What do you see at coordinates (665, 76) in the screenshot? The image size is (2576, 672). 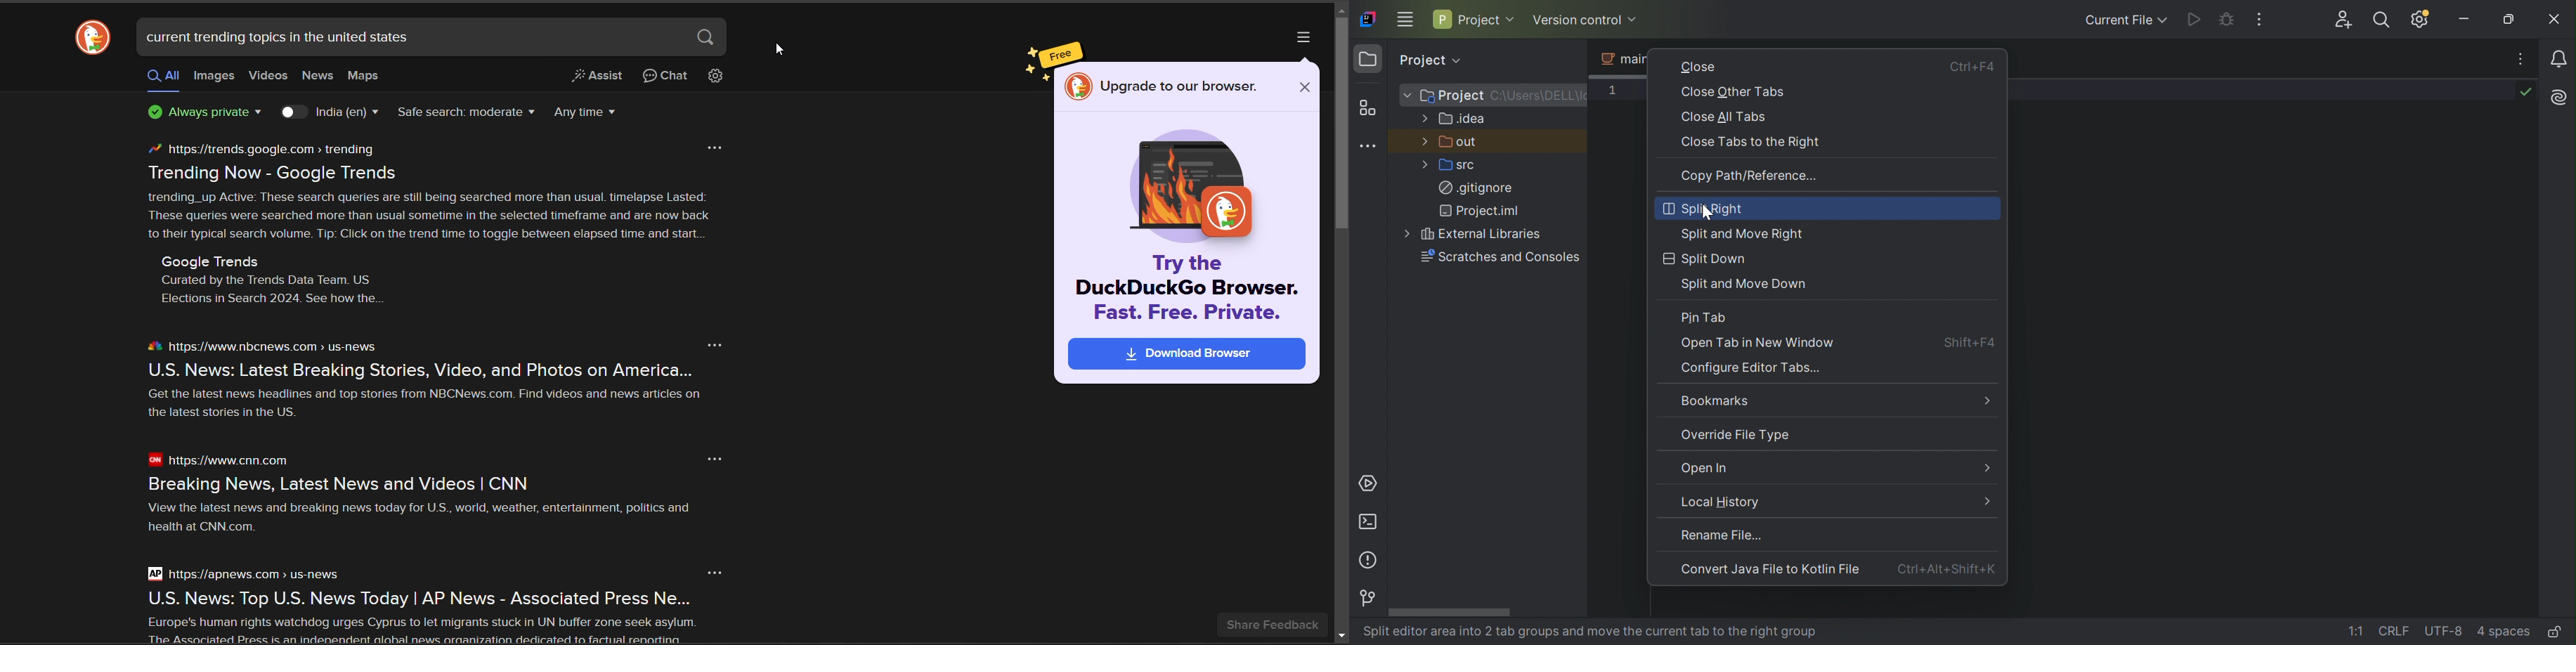 I see `chat privately with AI` at bounding box center [665, 76].